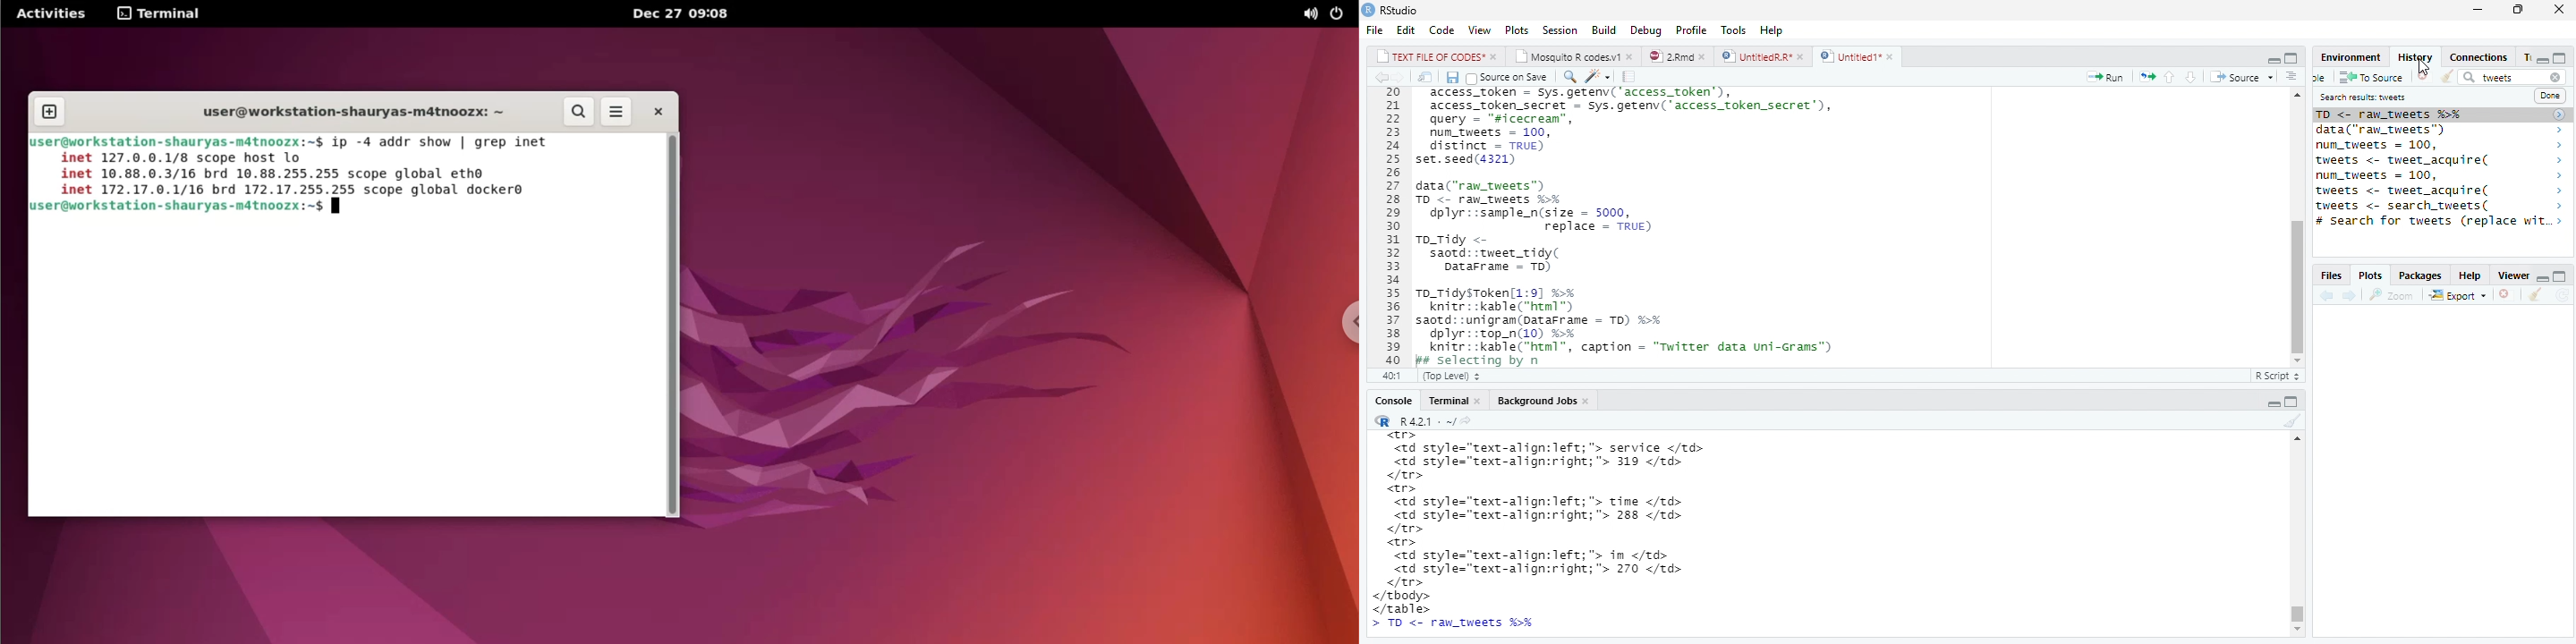  What do you see at coordinates (2509, 295) in the screenshot?
I see `remove viewer` at bounding box center [2509, 295].